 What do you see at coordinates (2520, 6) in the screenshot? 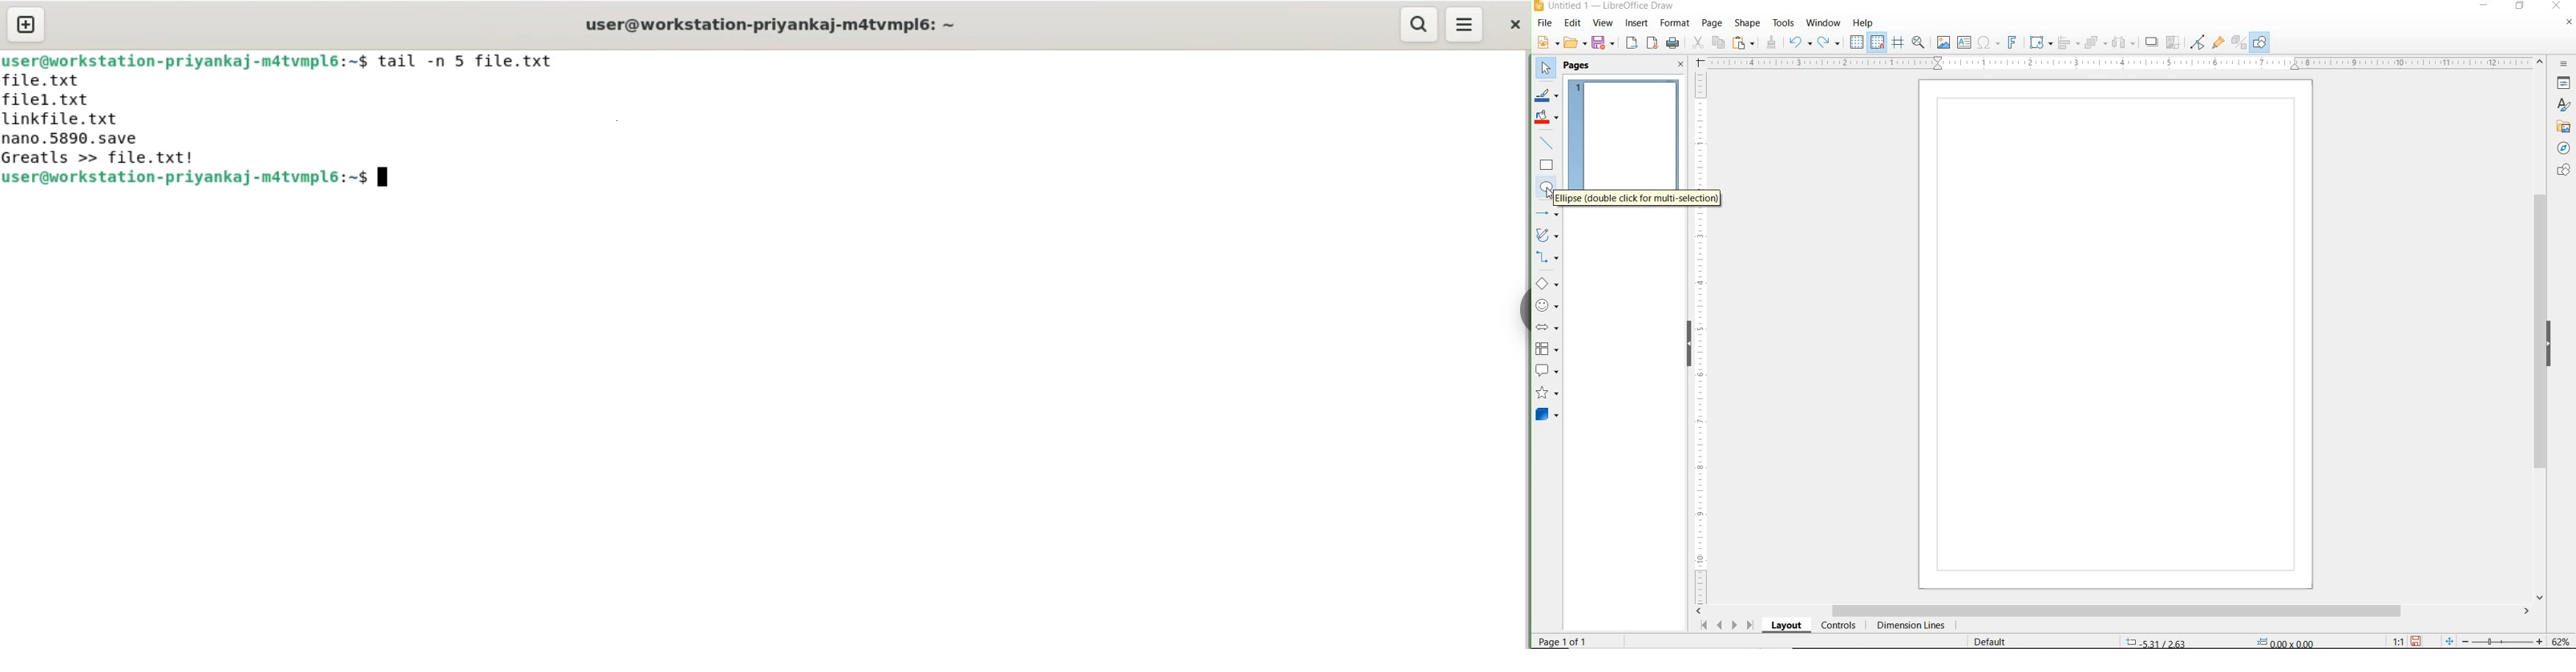
I see `RESTORE DOWN` at bounding box center [2520, 6].